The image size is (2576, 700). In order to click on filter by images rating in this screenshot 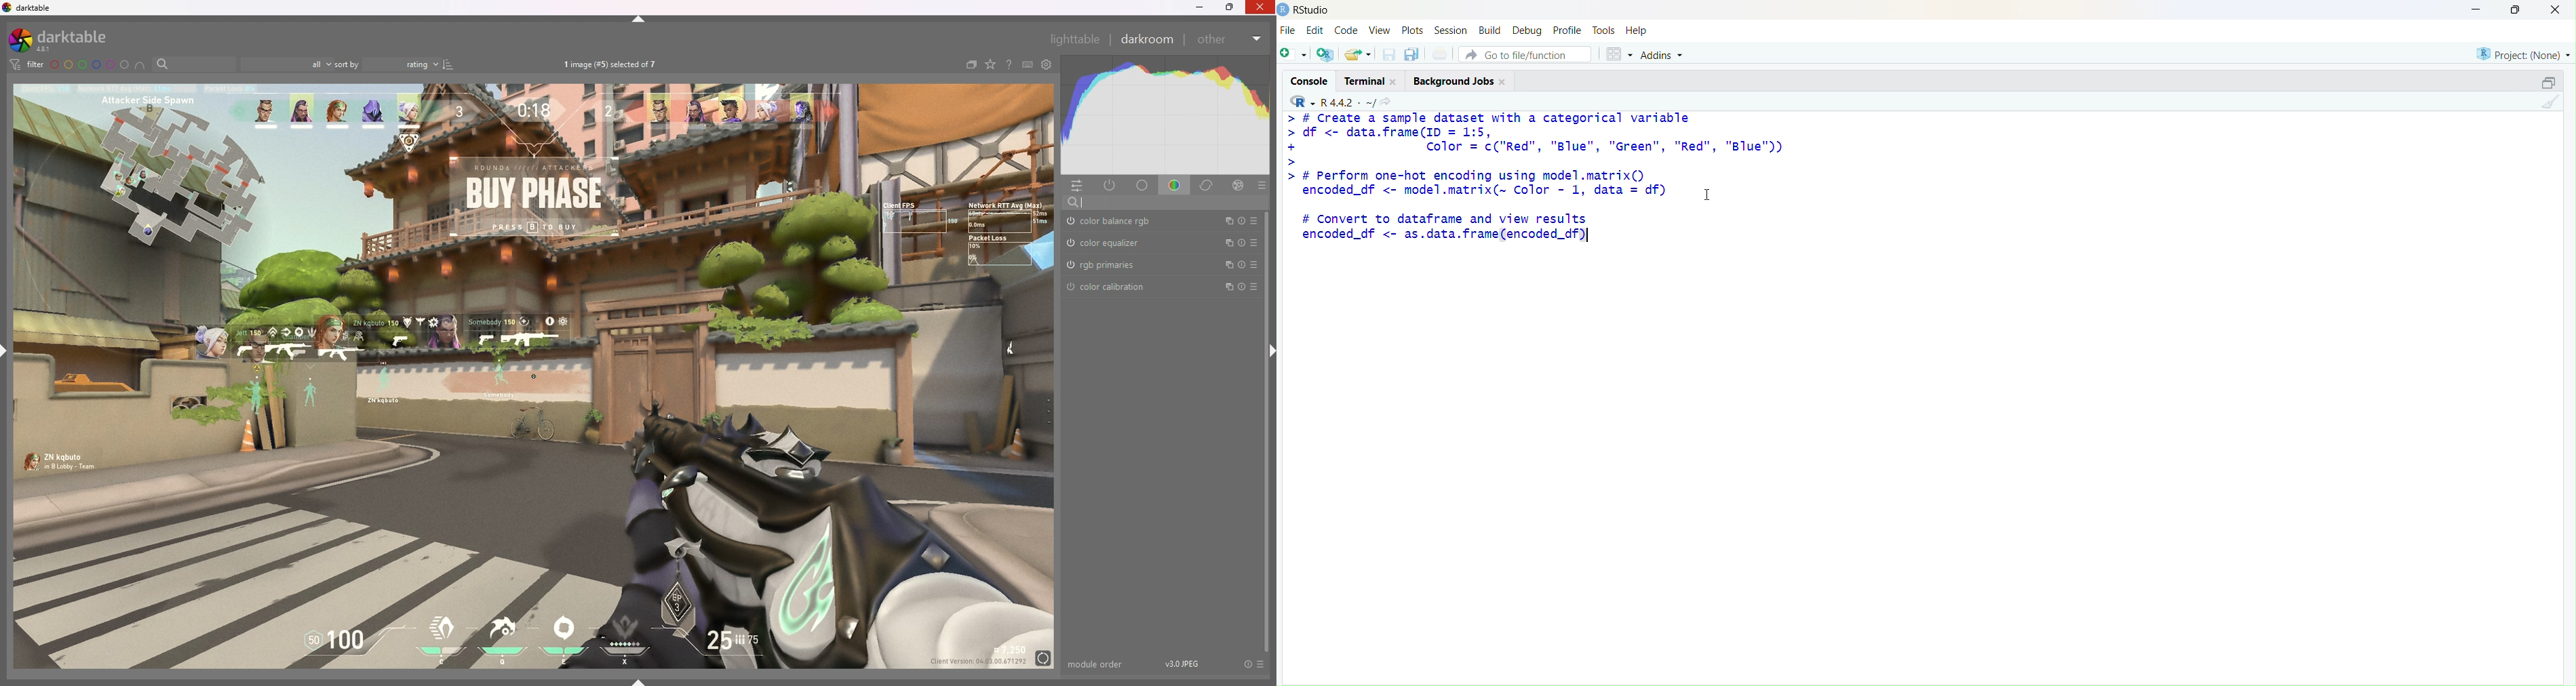, I will do `click(287, 64)`.